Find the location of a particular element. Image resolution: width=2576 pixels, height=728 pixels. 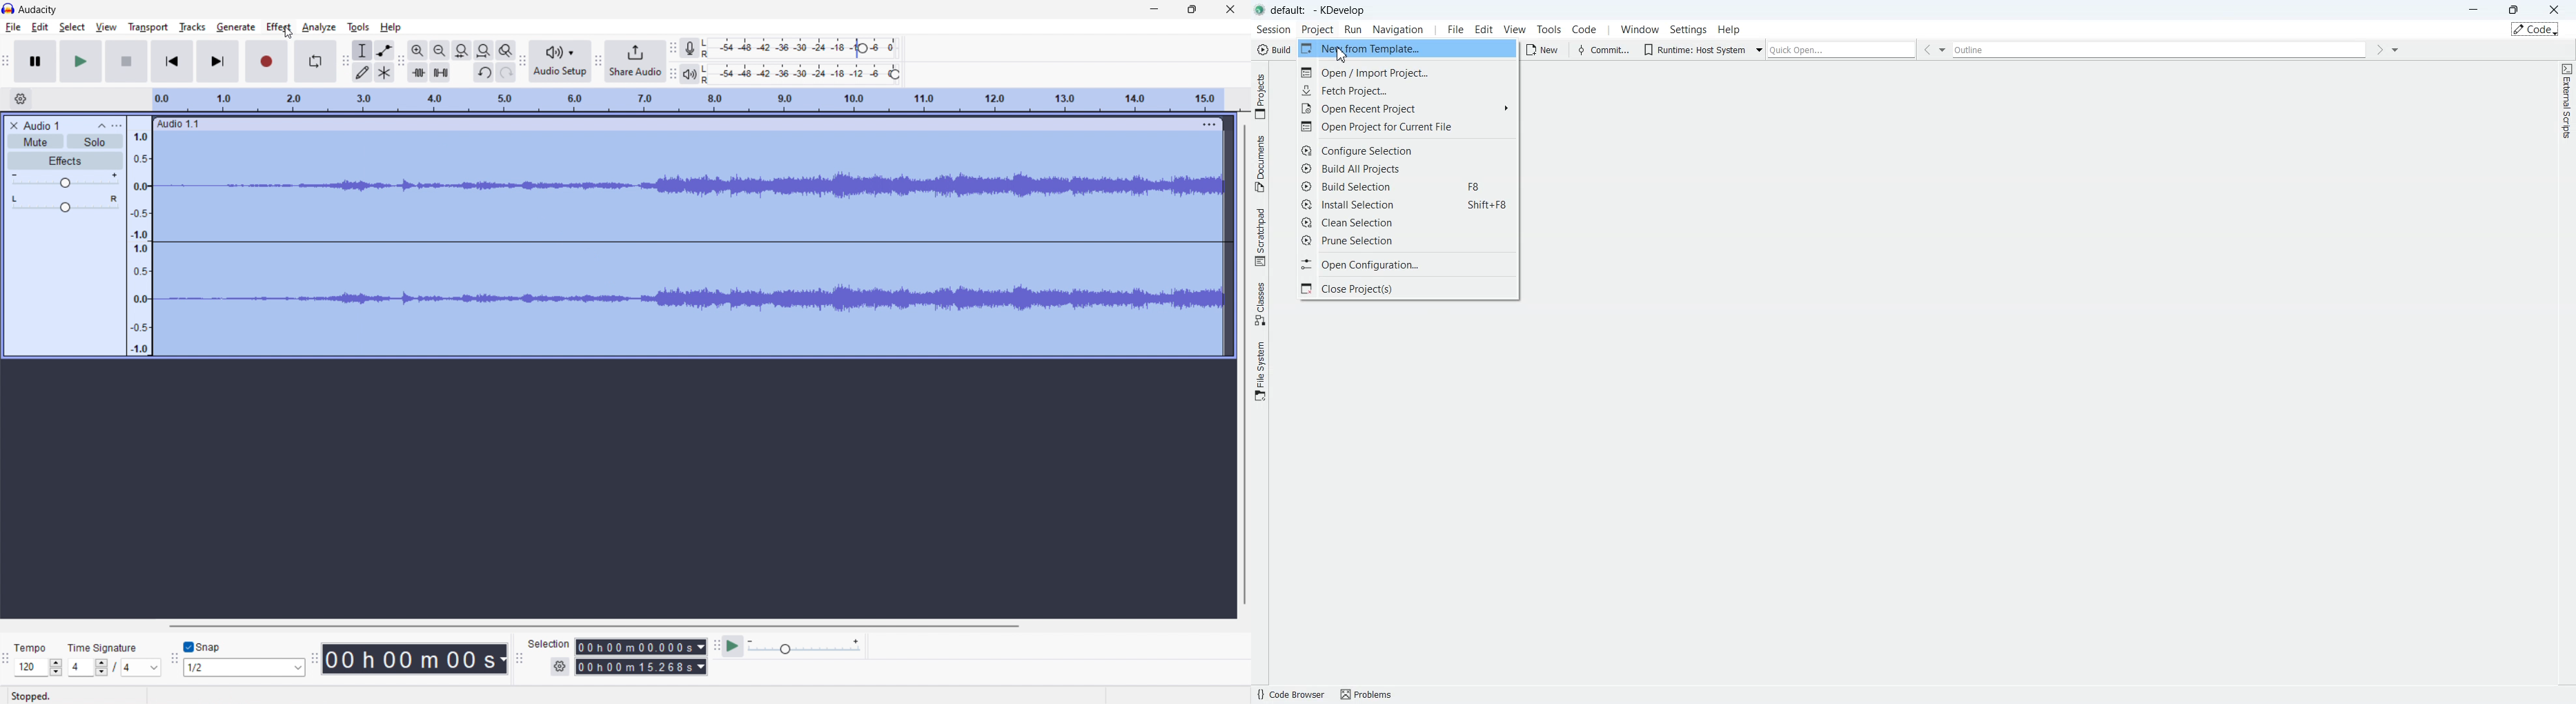

edit is located at coordinates (40, 27).